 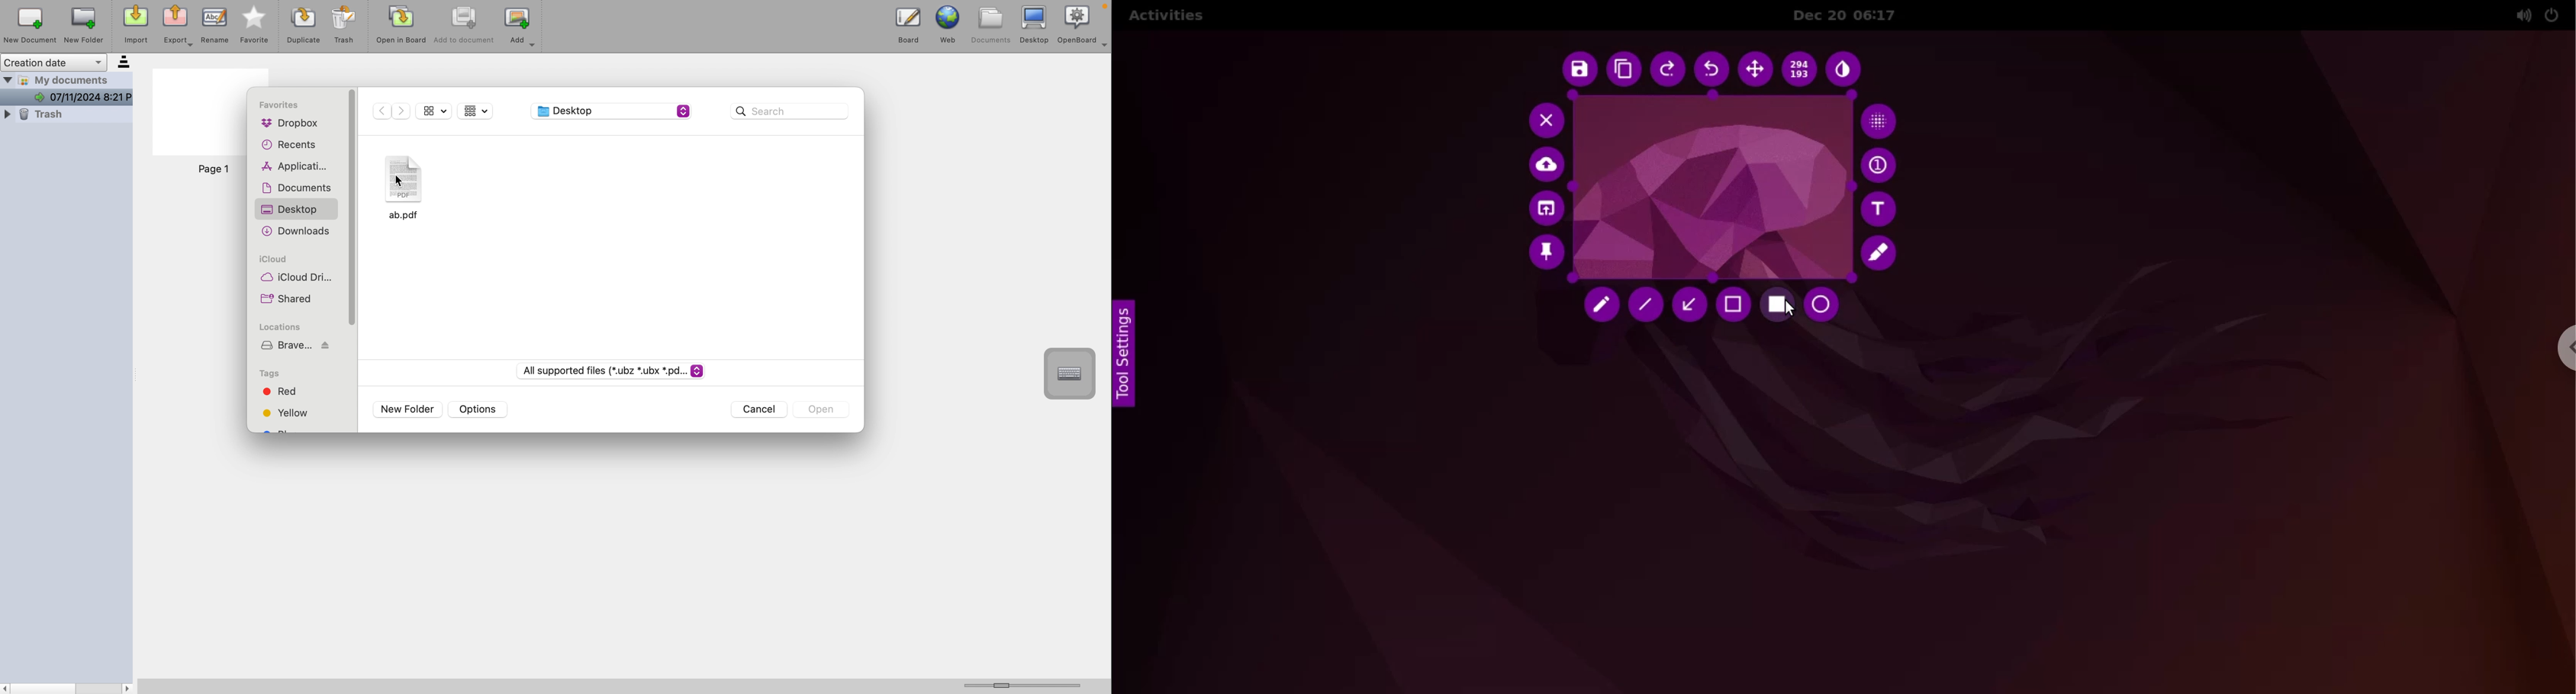 What do you see at coordinates (993, 24) in the screenshot?
I see `documents` at bounding box center [993, 24].